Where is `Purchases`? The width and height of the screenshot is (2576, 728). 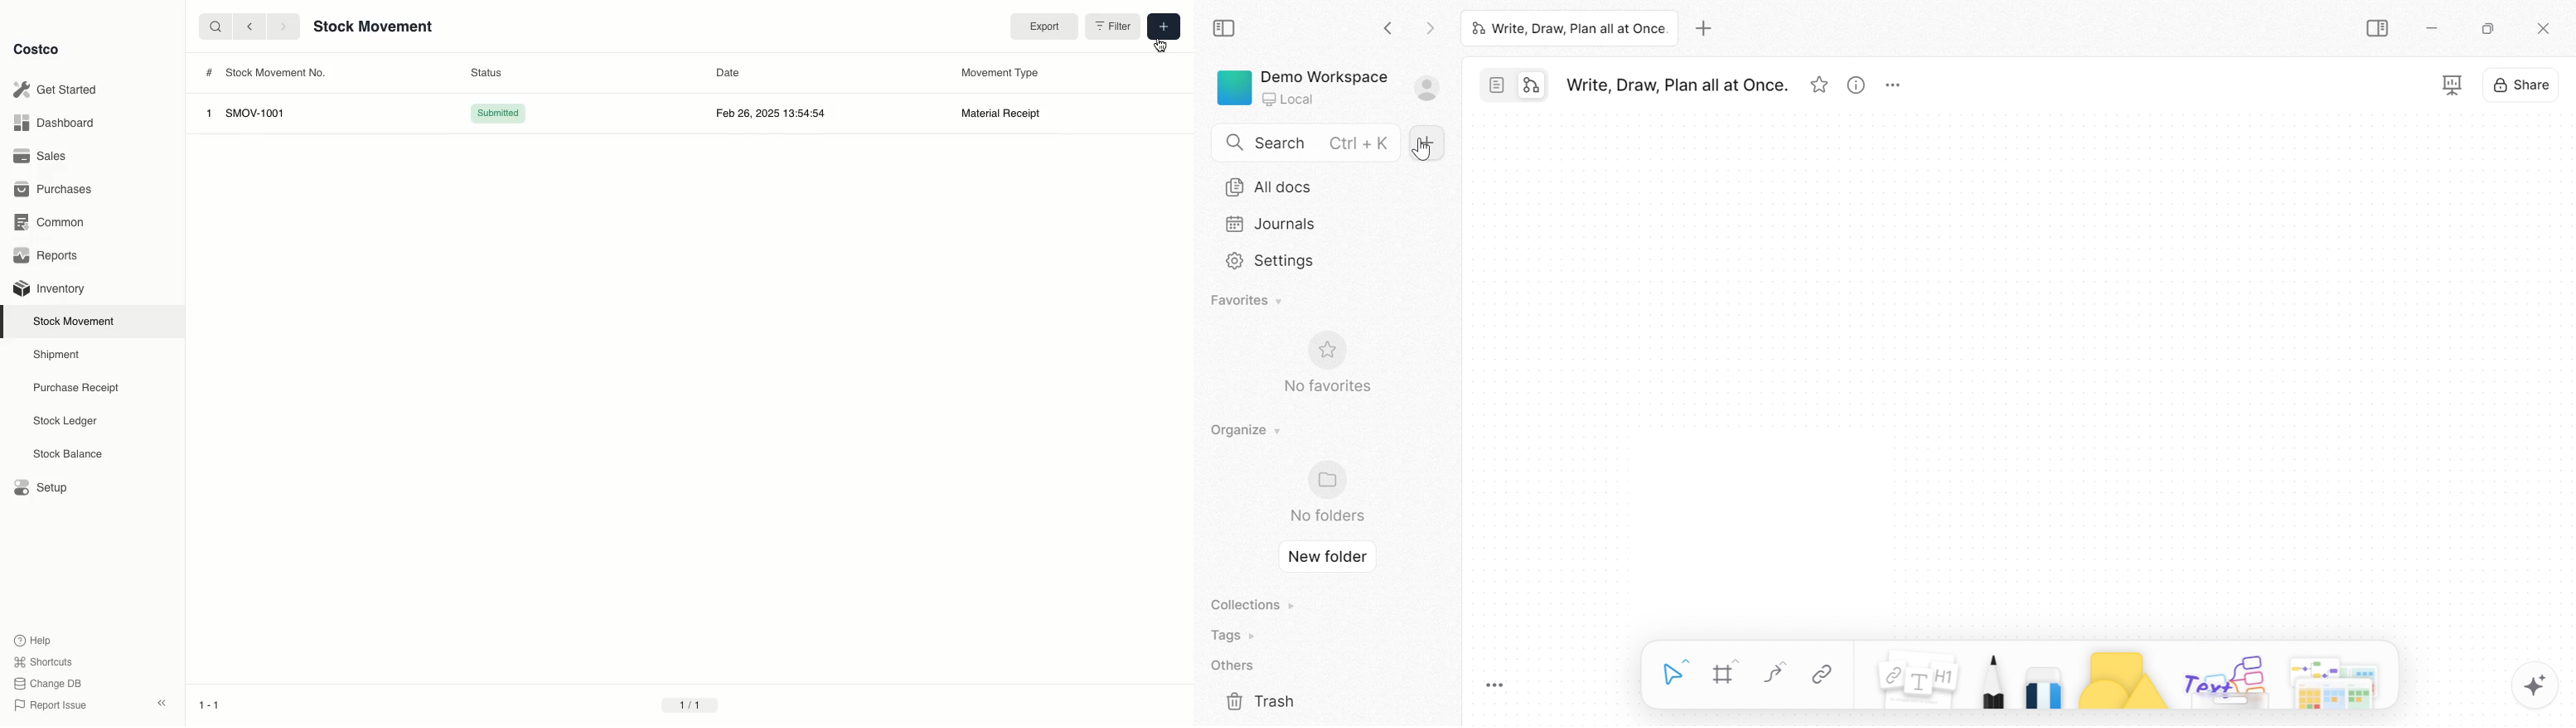
Purchases is located at coordinates (56, 191).